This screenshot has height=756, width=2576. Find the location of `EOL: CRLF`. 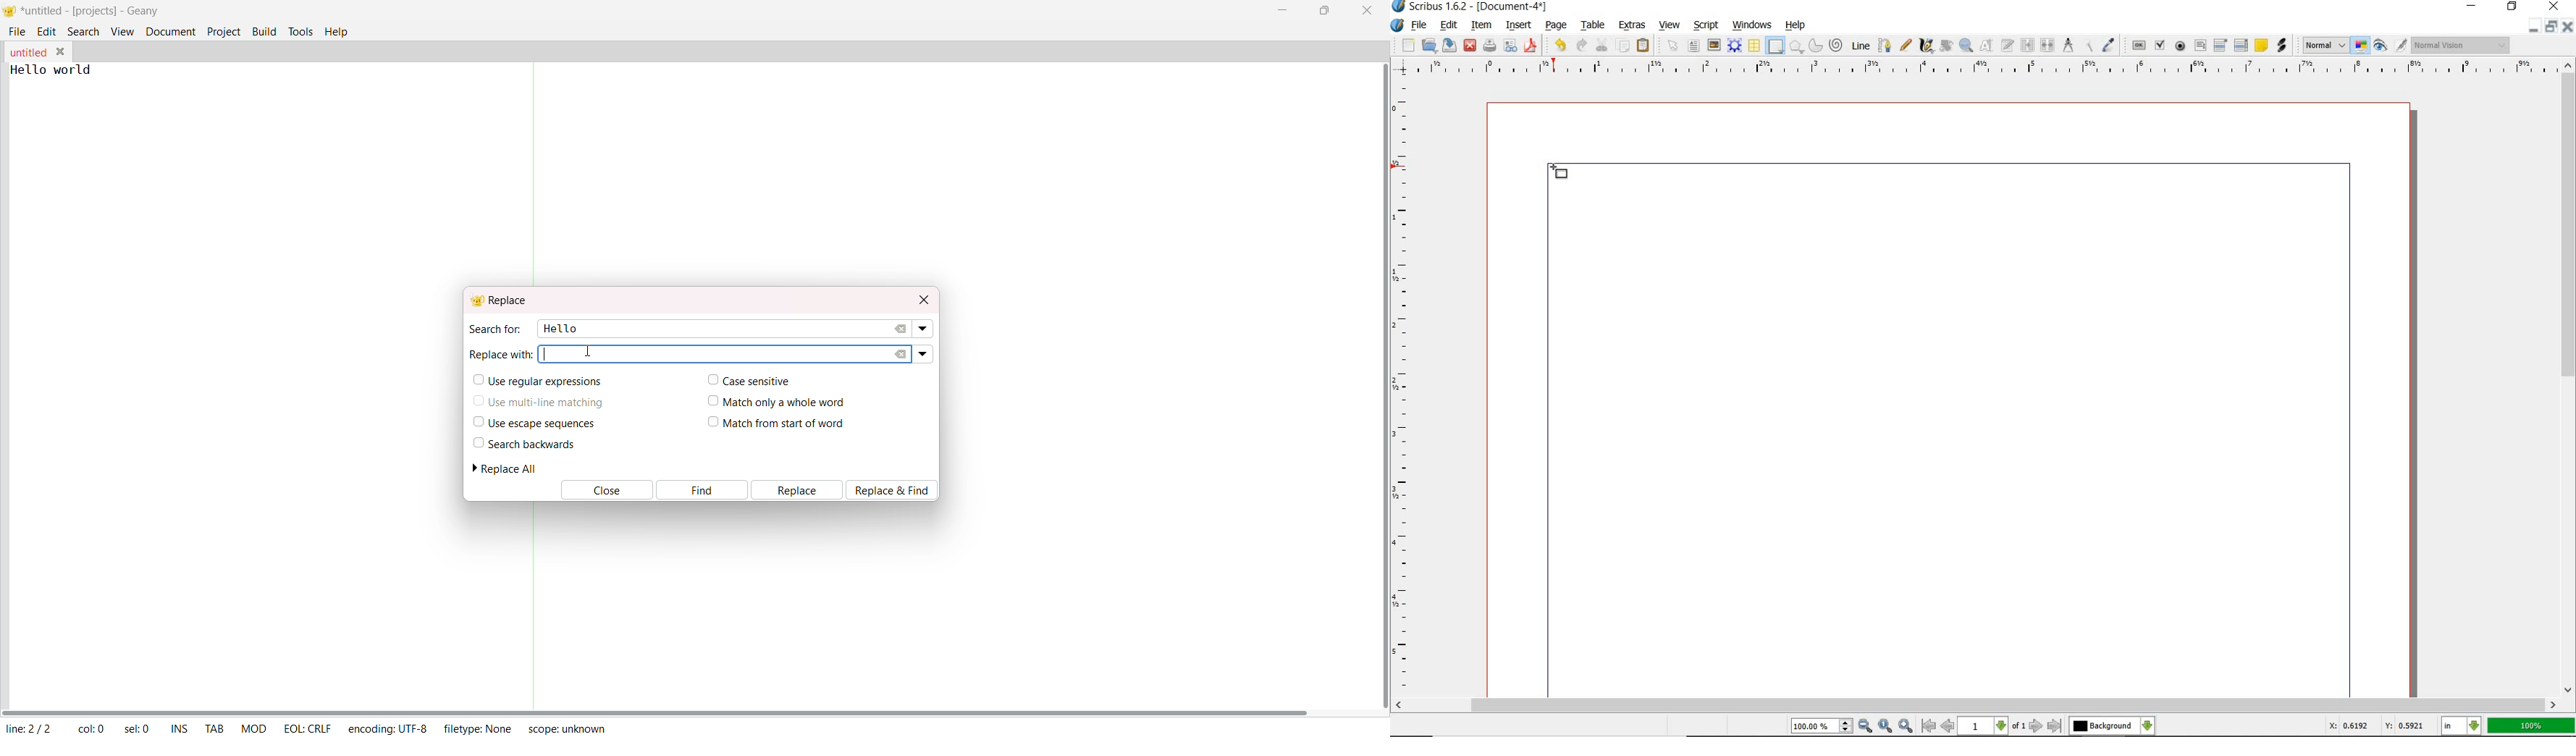

EOL: CRLF is located at coordinates (307, 726).